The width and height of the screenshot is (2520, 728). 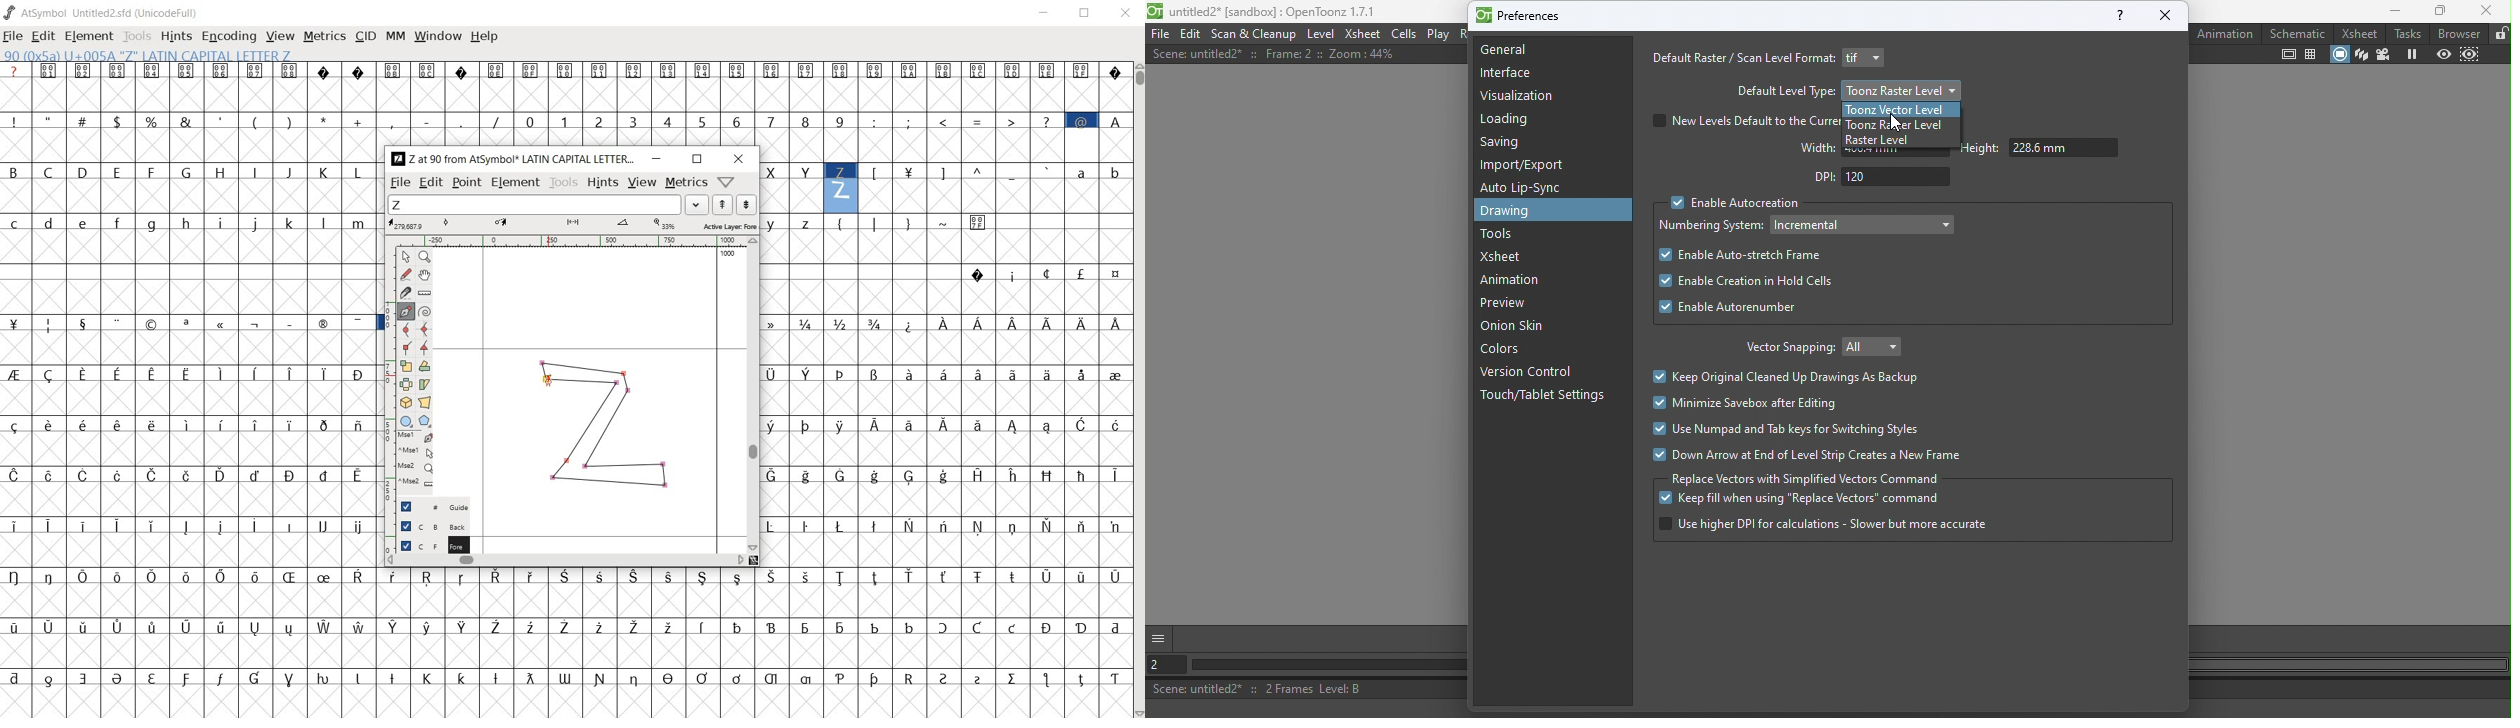 I want to click on Cursor, so click(x=1894, y=122).